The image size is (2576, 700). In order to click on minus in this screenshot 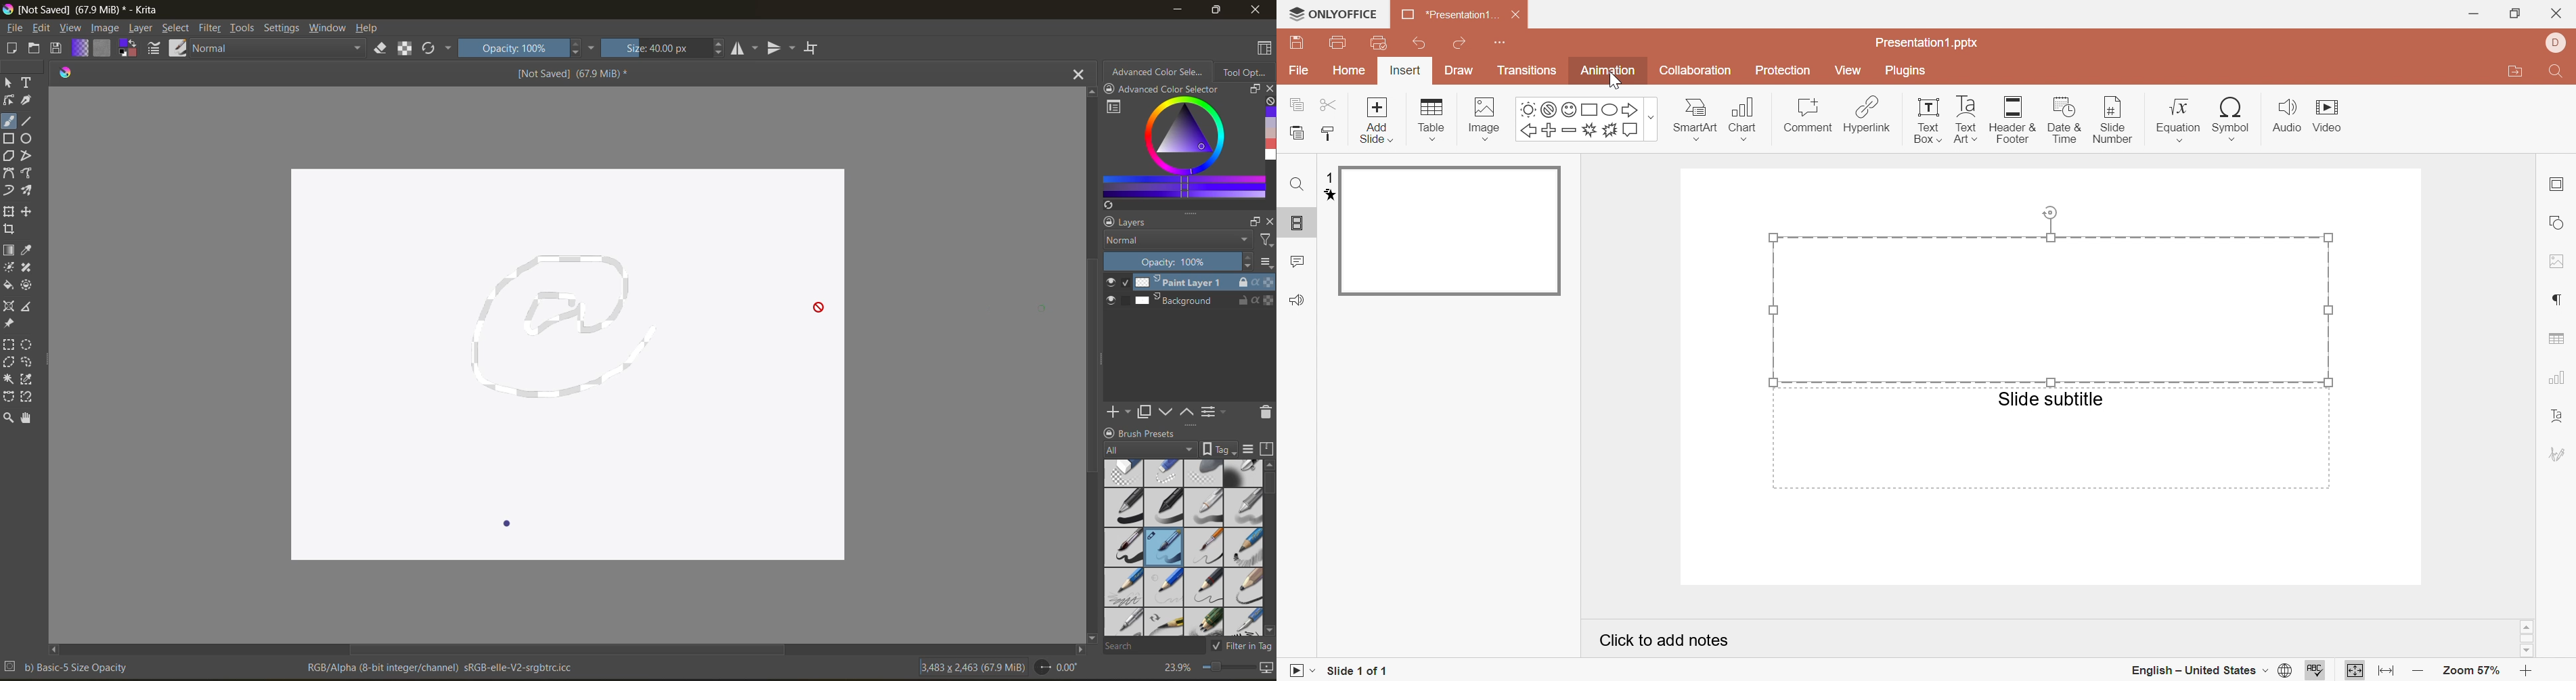, I will do `click(1568, 132)`.